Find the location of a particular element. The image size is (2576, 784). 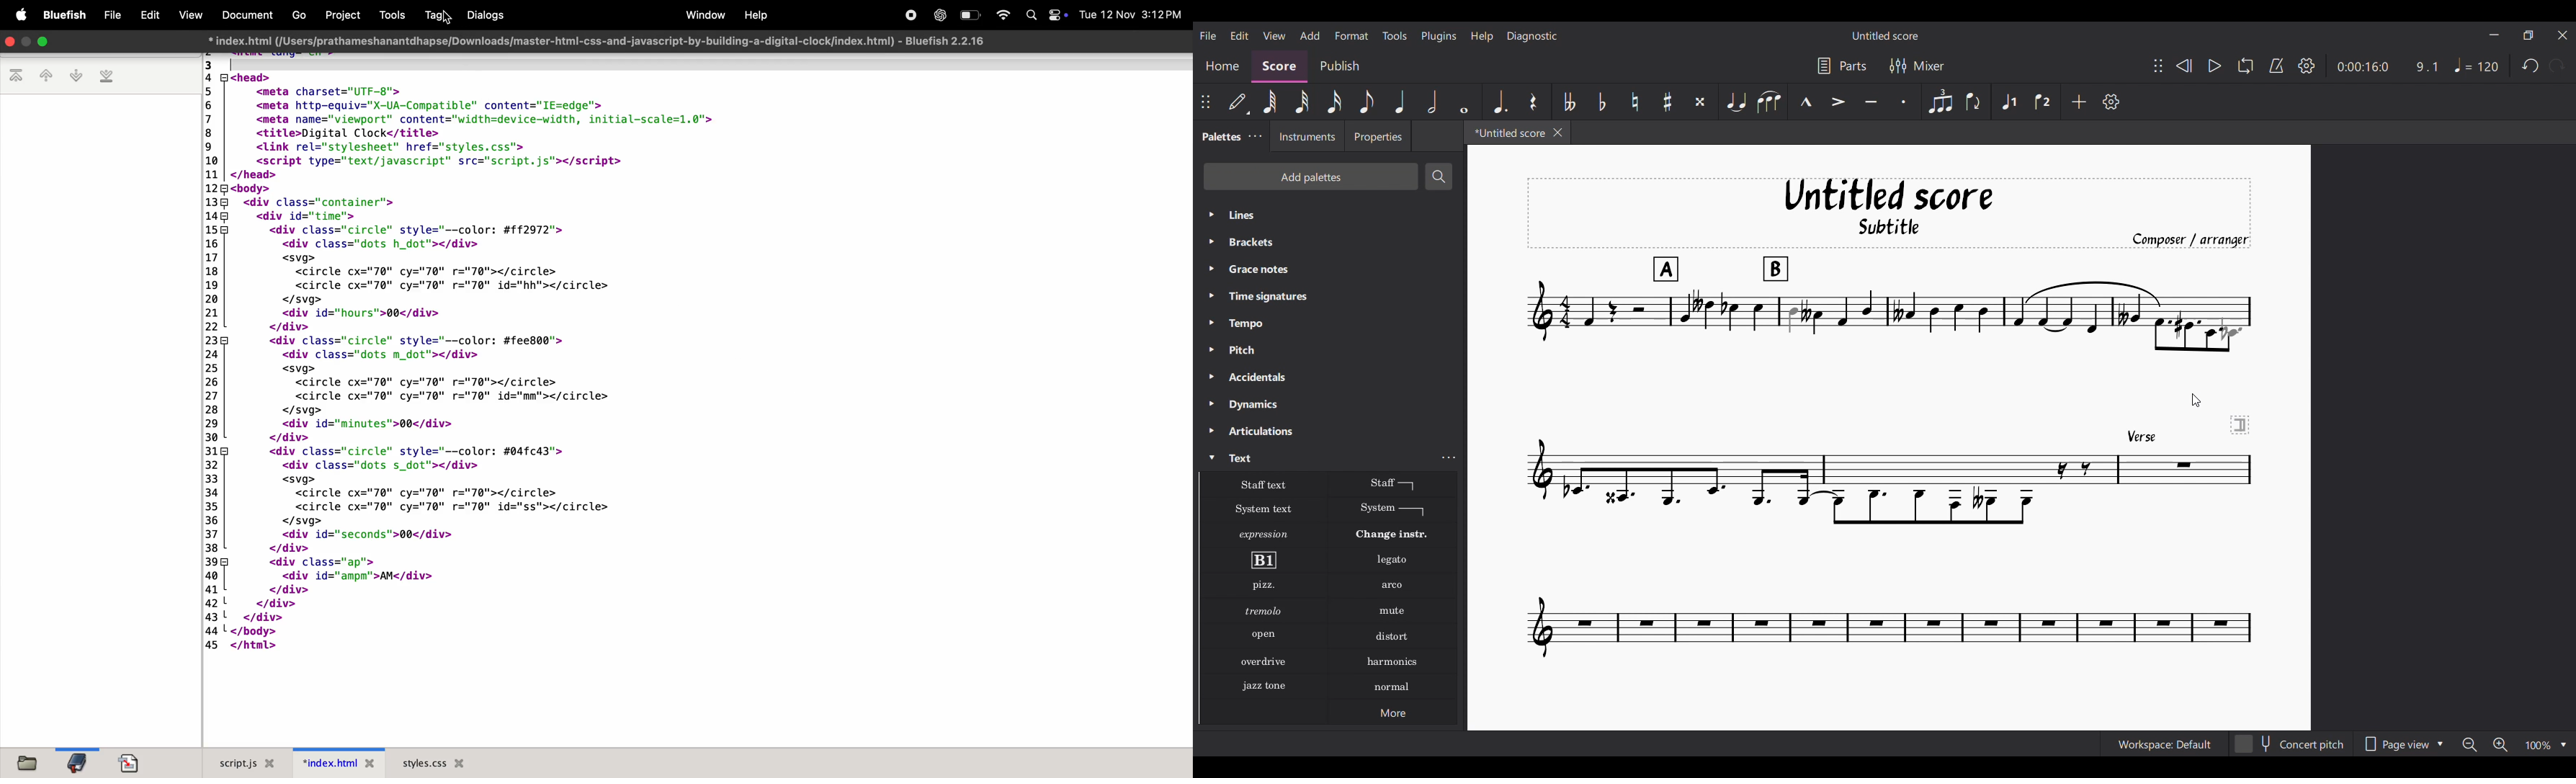

Pizzicato is located at coordinates (1264, 585).